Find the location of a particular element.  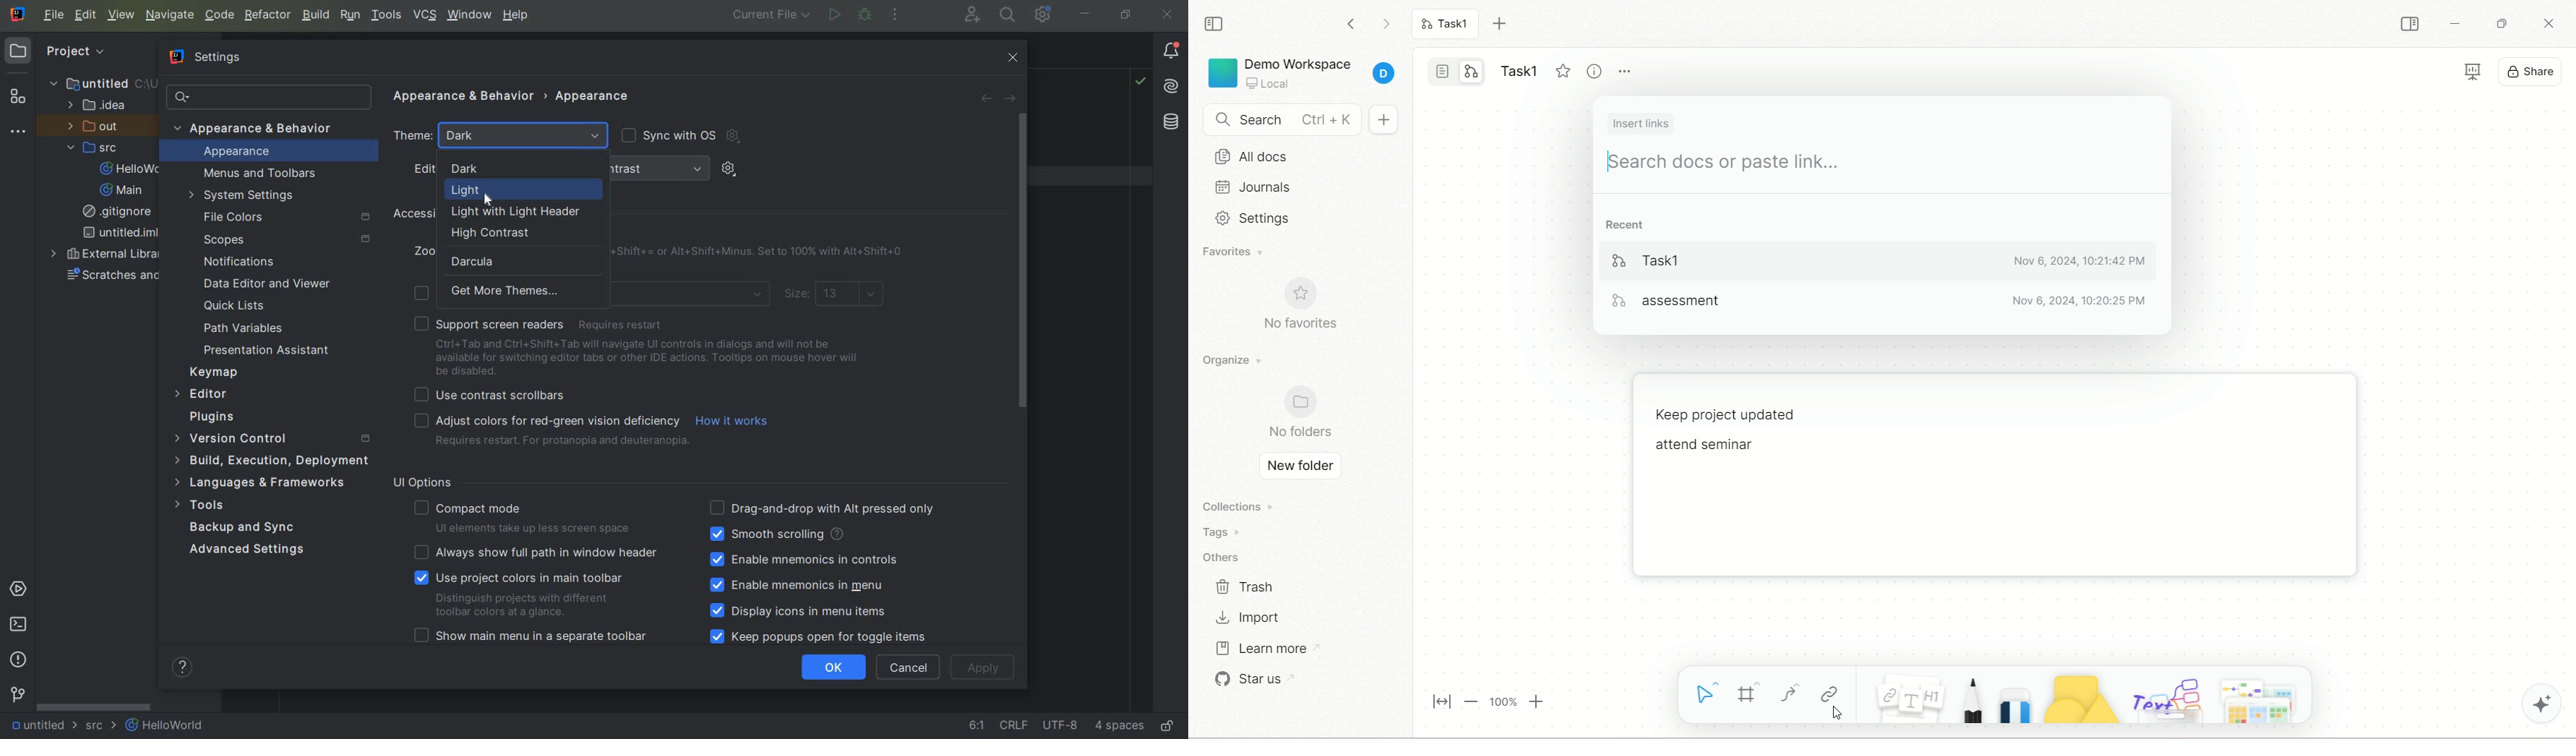

text - Keep project updated attend seminar is located at coordinates (1764, 438).